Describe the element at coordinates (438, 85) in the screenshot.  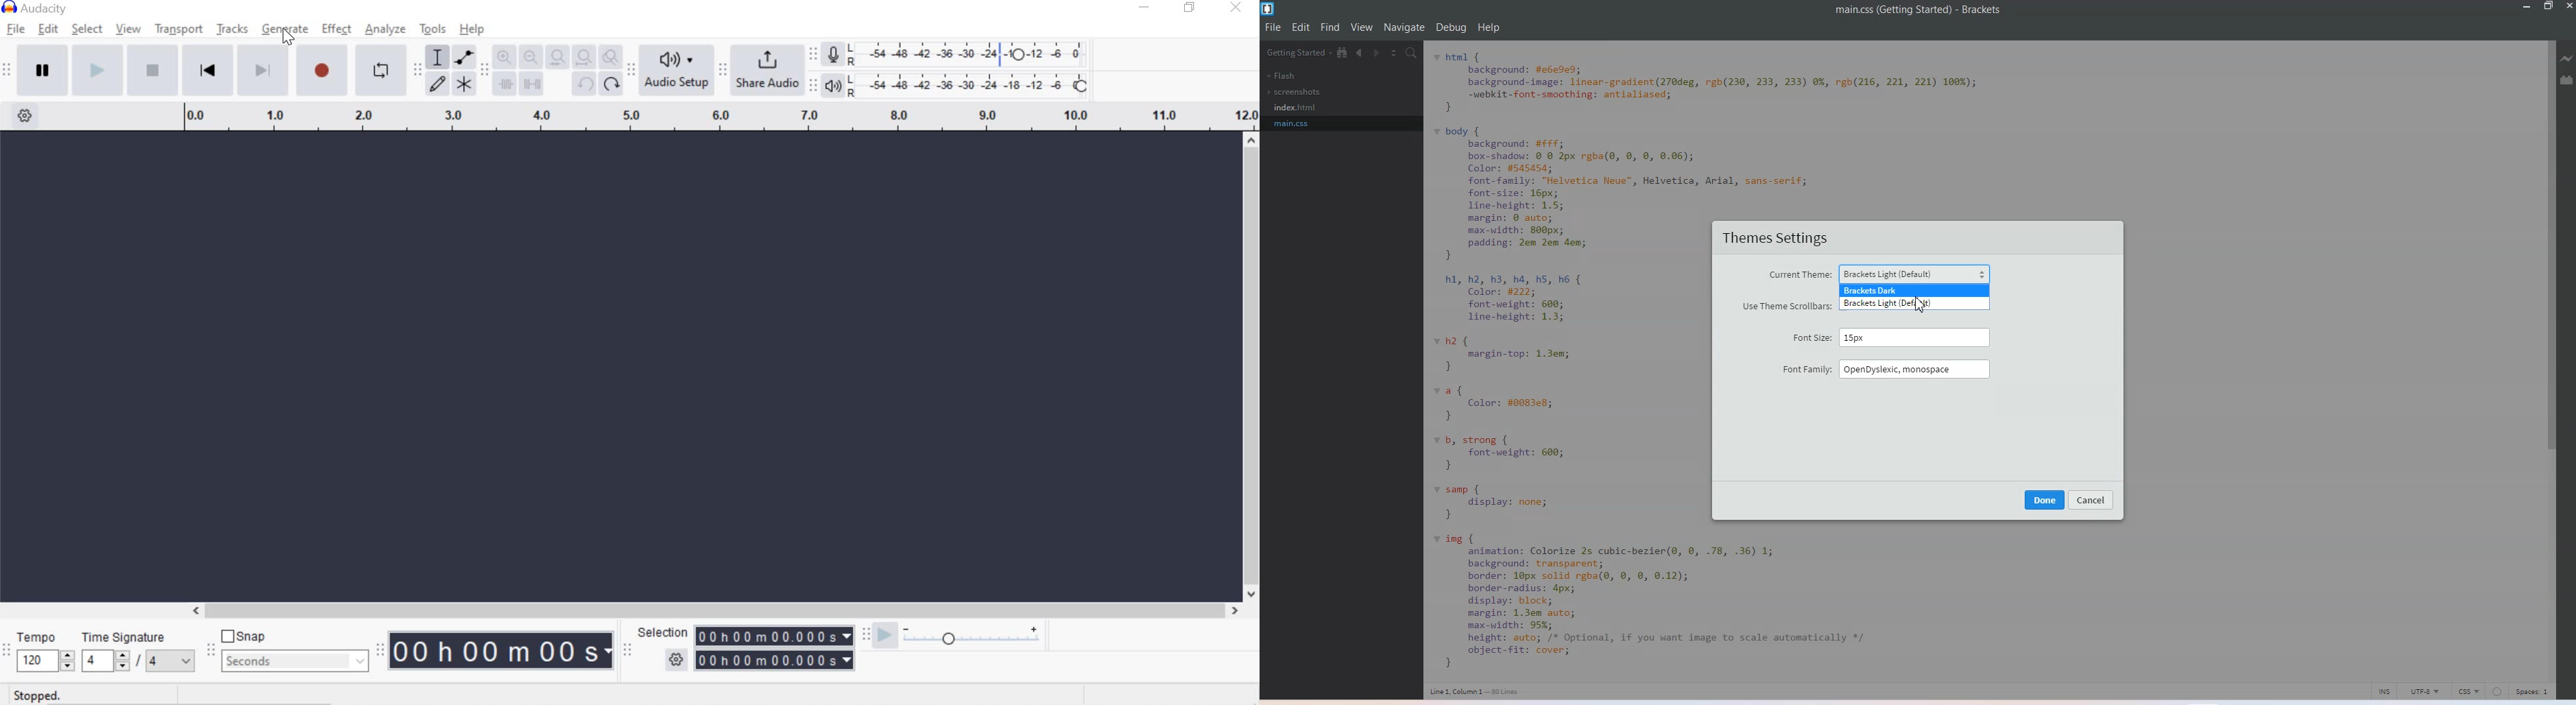
I see `Draw tool` at that location.